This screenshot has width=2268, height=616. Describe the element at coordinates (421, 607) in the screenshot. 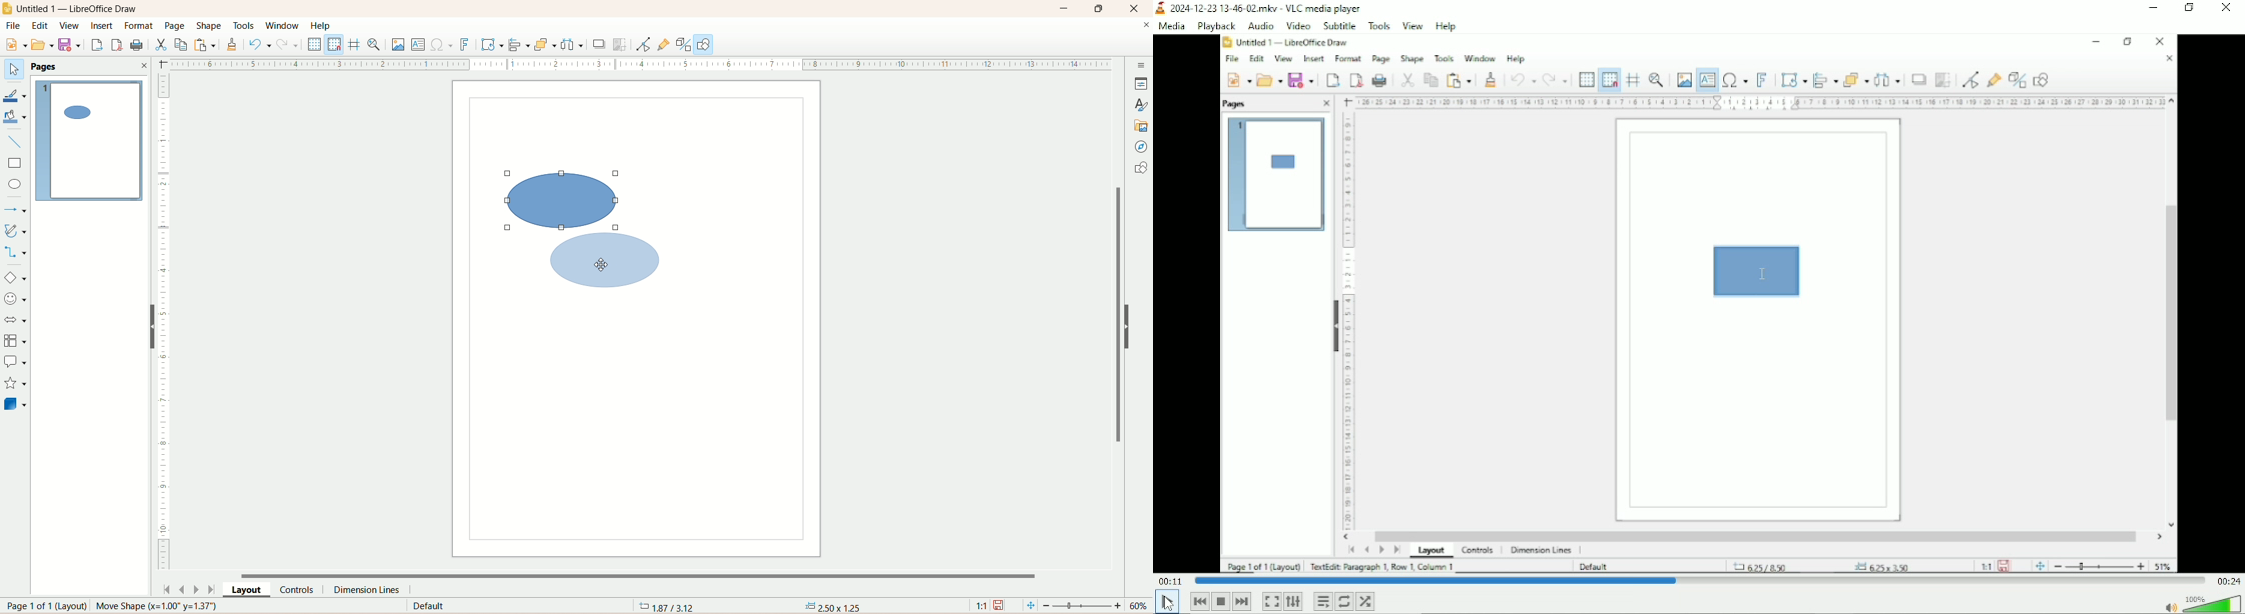

I see `default` at that location.